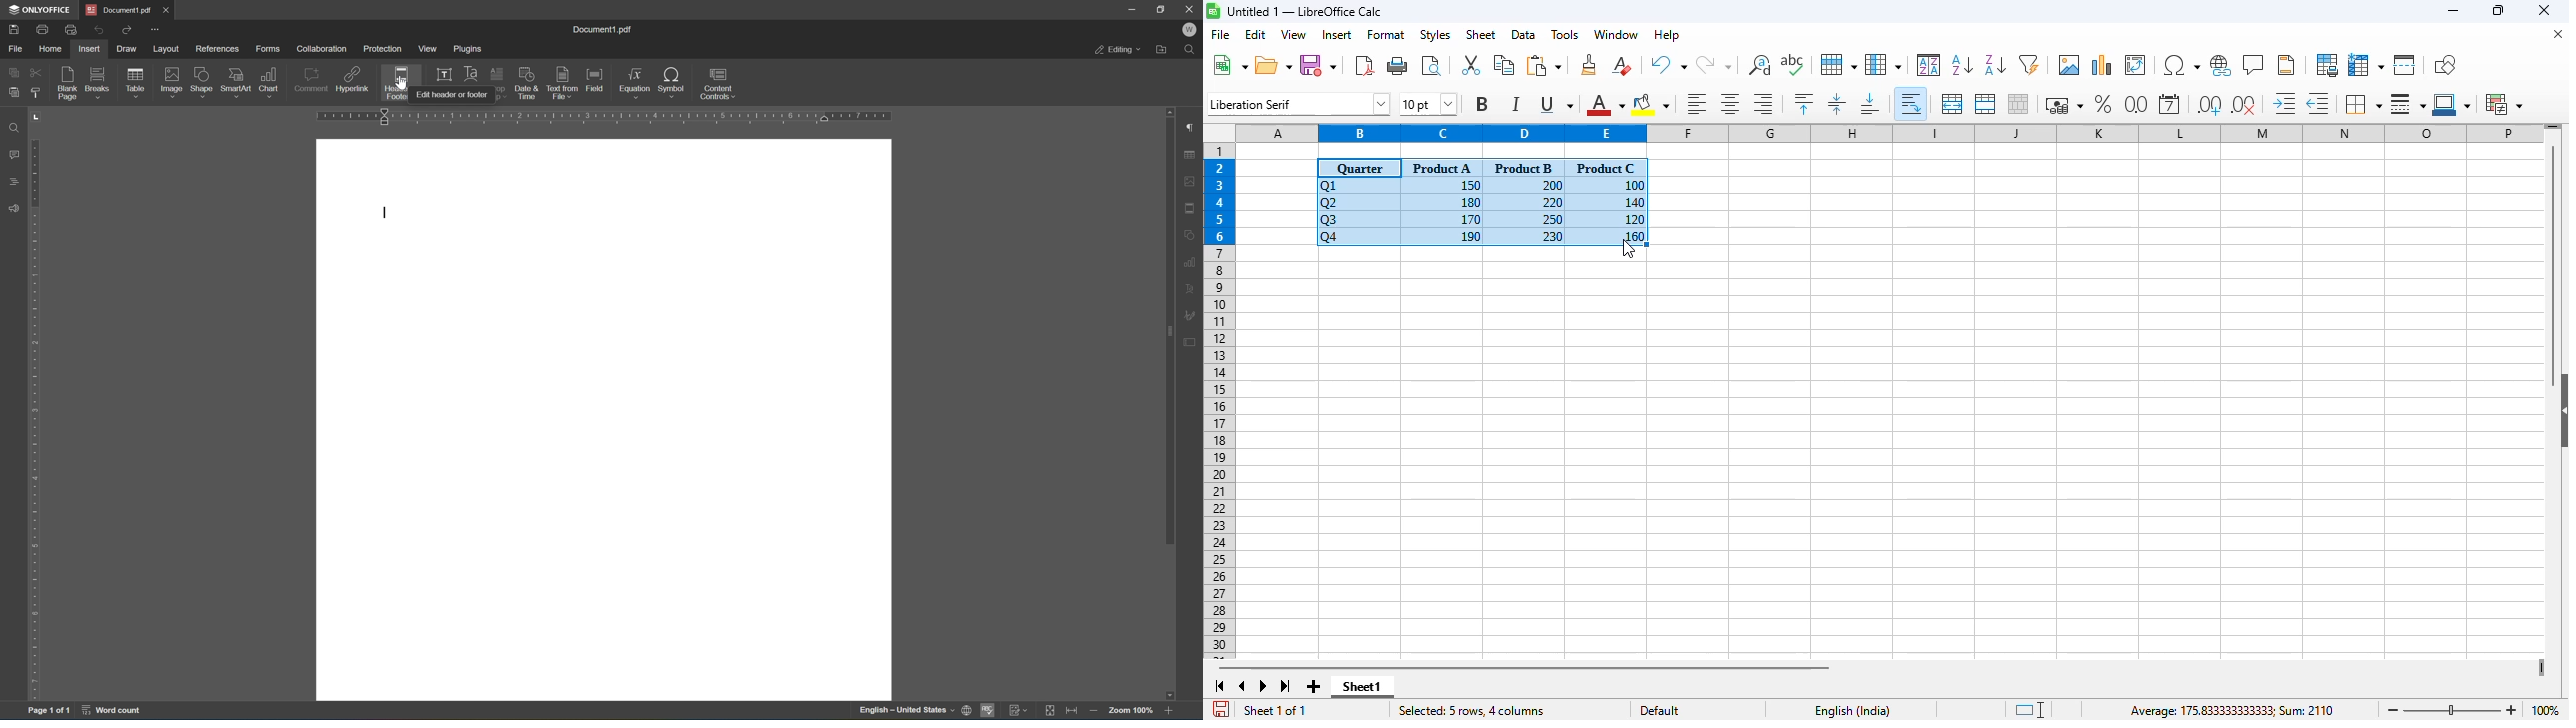 Image resolution: width=2576 pixels, height=728 pixels. What do you see at coordinates (2454, 104) in the screenshot?
I see `border color` at bounding box center [2454, 104].